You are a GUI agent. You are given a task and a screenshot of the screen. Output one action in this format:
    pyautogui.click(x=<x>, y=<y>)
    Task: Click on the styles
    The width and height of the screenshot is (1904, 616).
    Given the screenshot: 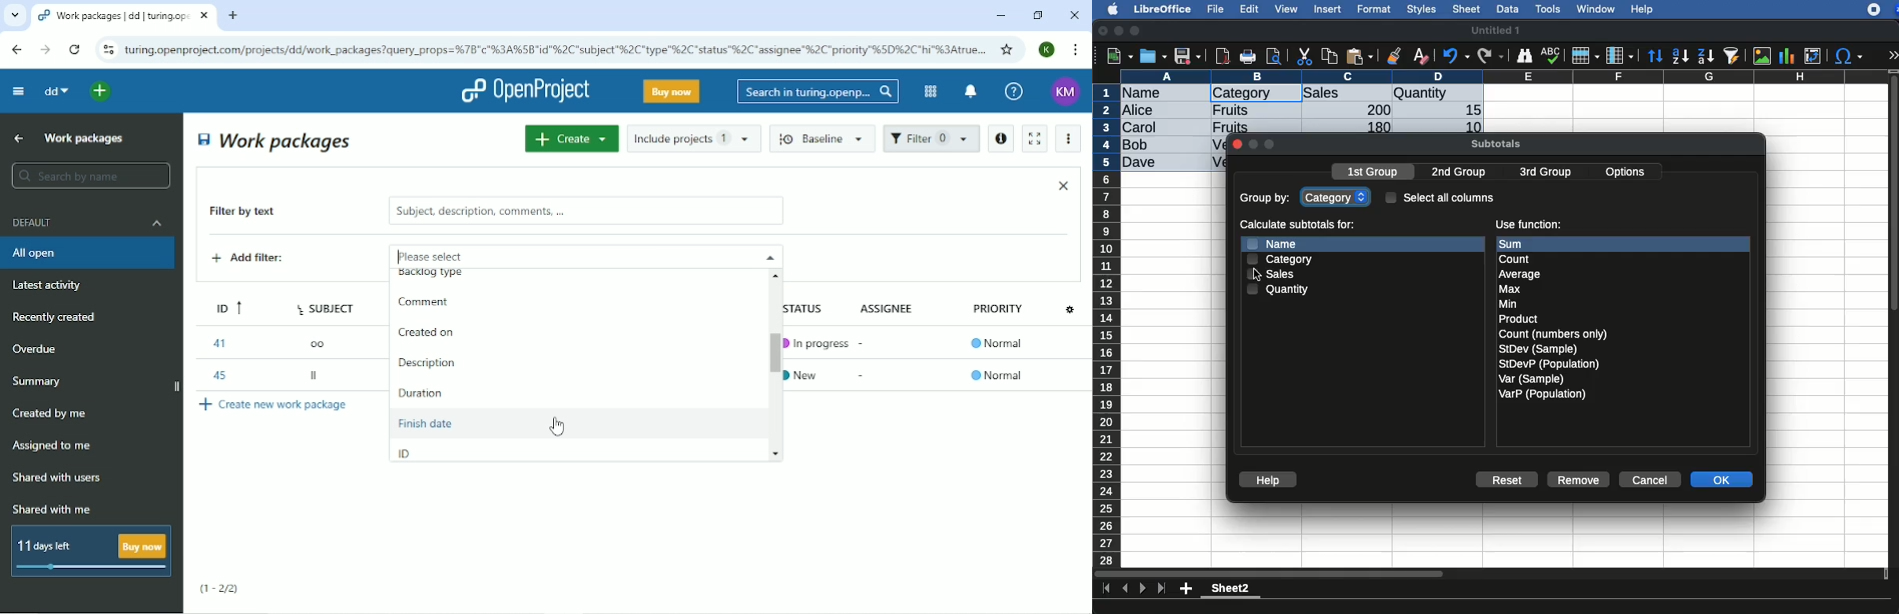 What is the action you would take?
    pyautogui.click(x=1420, y=11)
    